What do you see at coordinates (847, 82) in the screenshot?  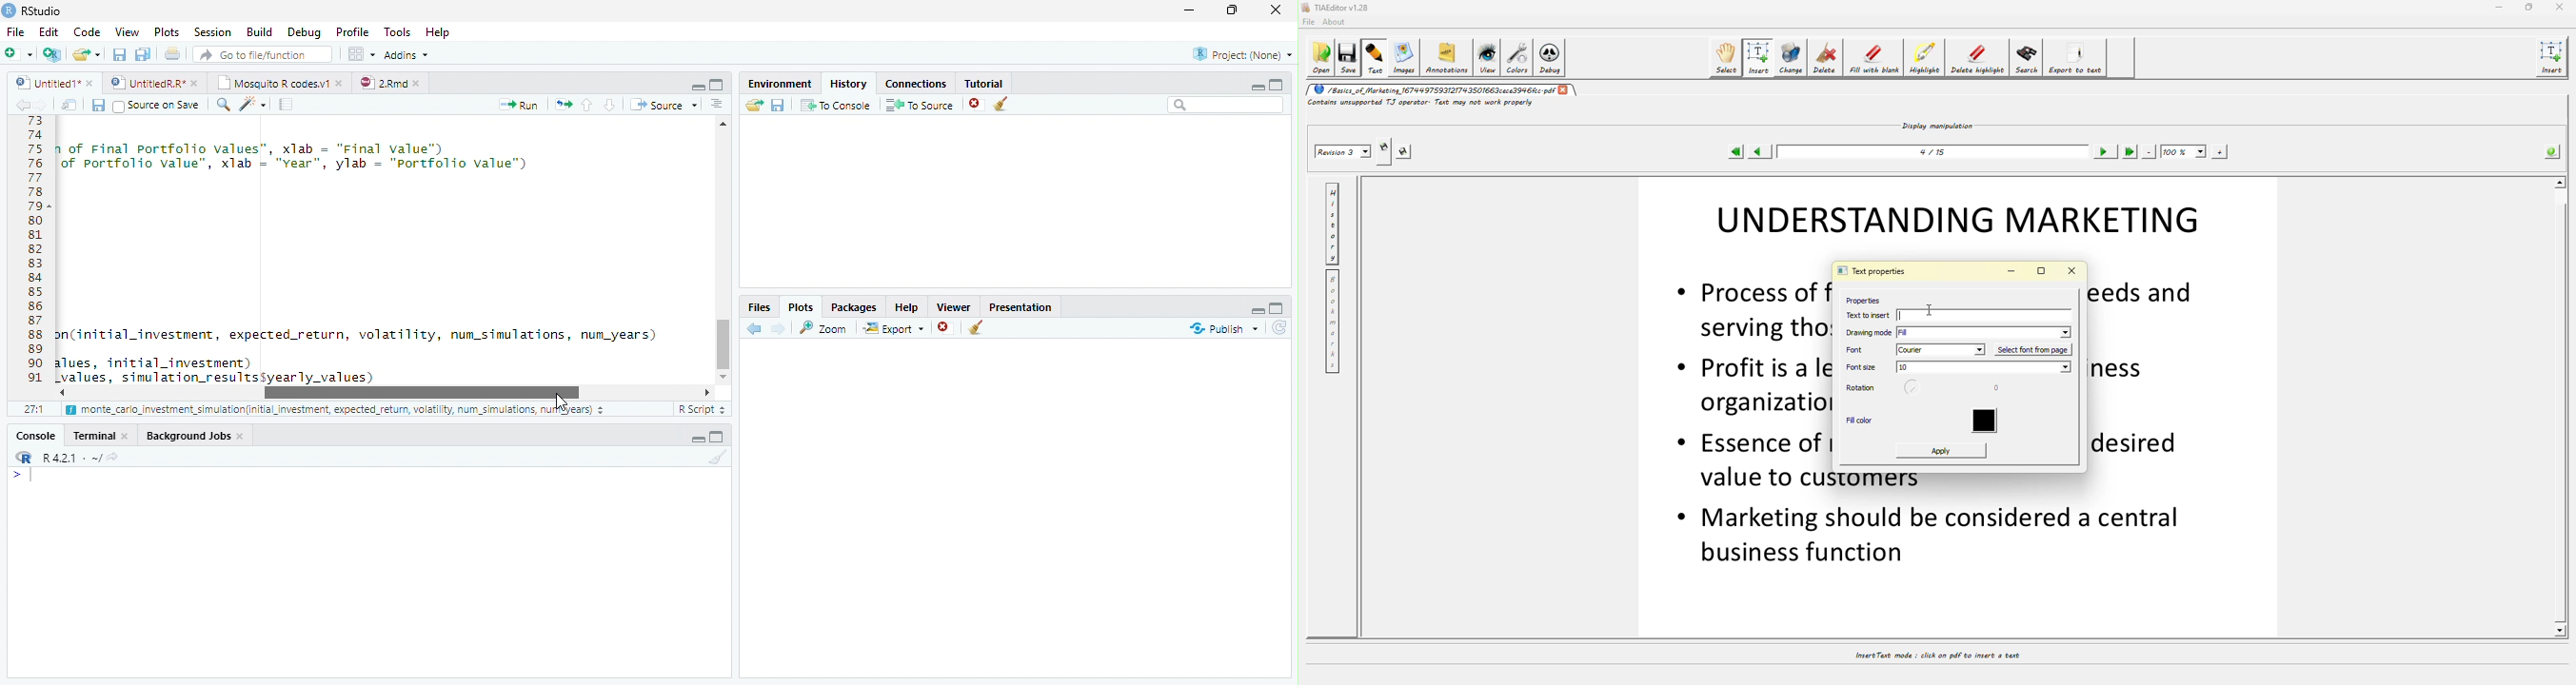 I see `History` at bounding box center [847, 82].